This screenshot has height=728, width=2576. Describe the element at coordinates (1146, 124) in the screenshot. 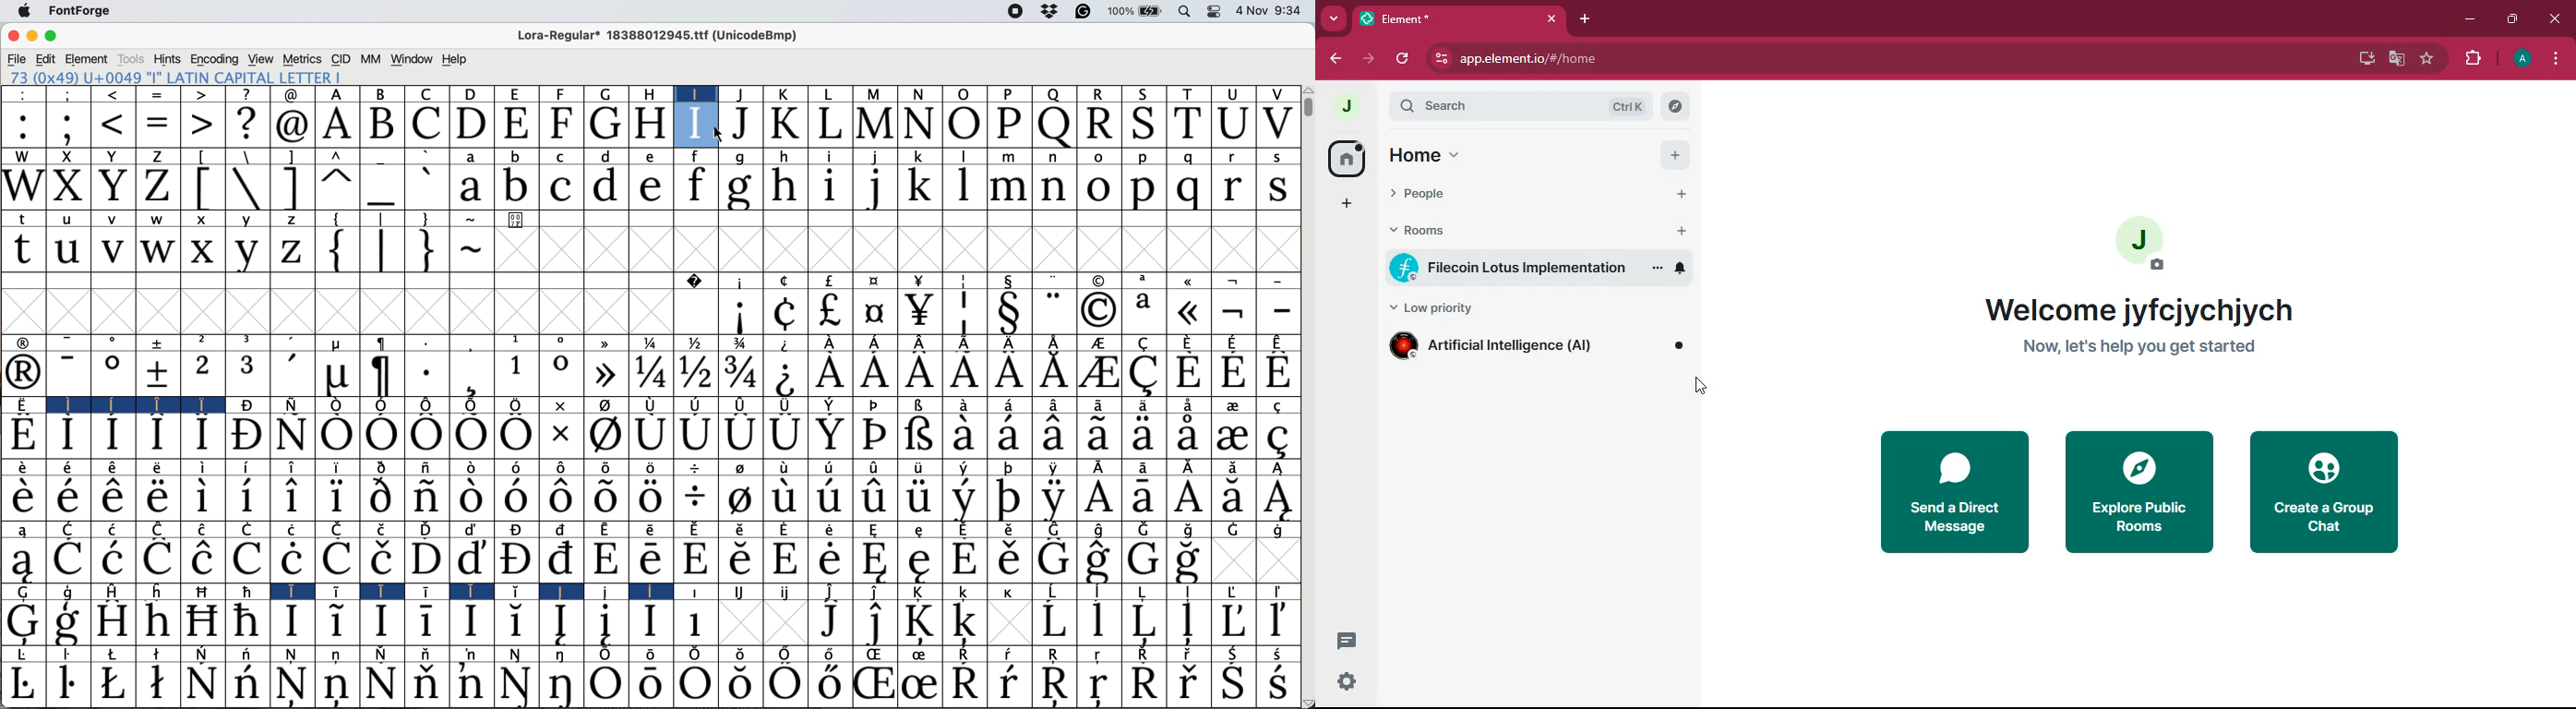

I see `S` at that location.